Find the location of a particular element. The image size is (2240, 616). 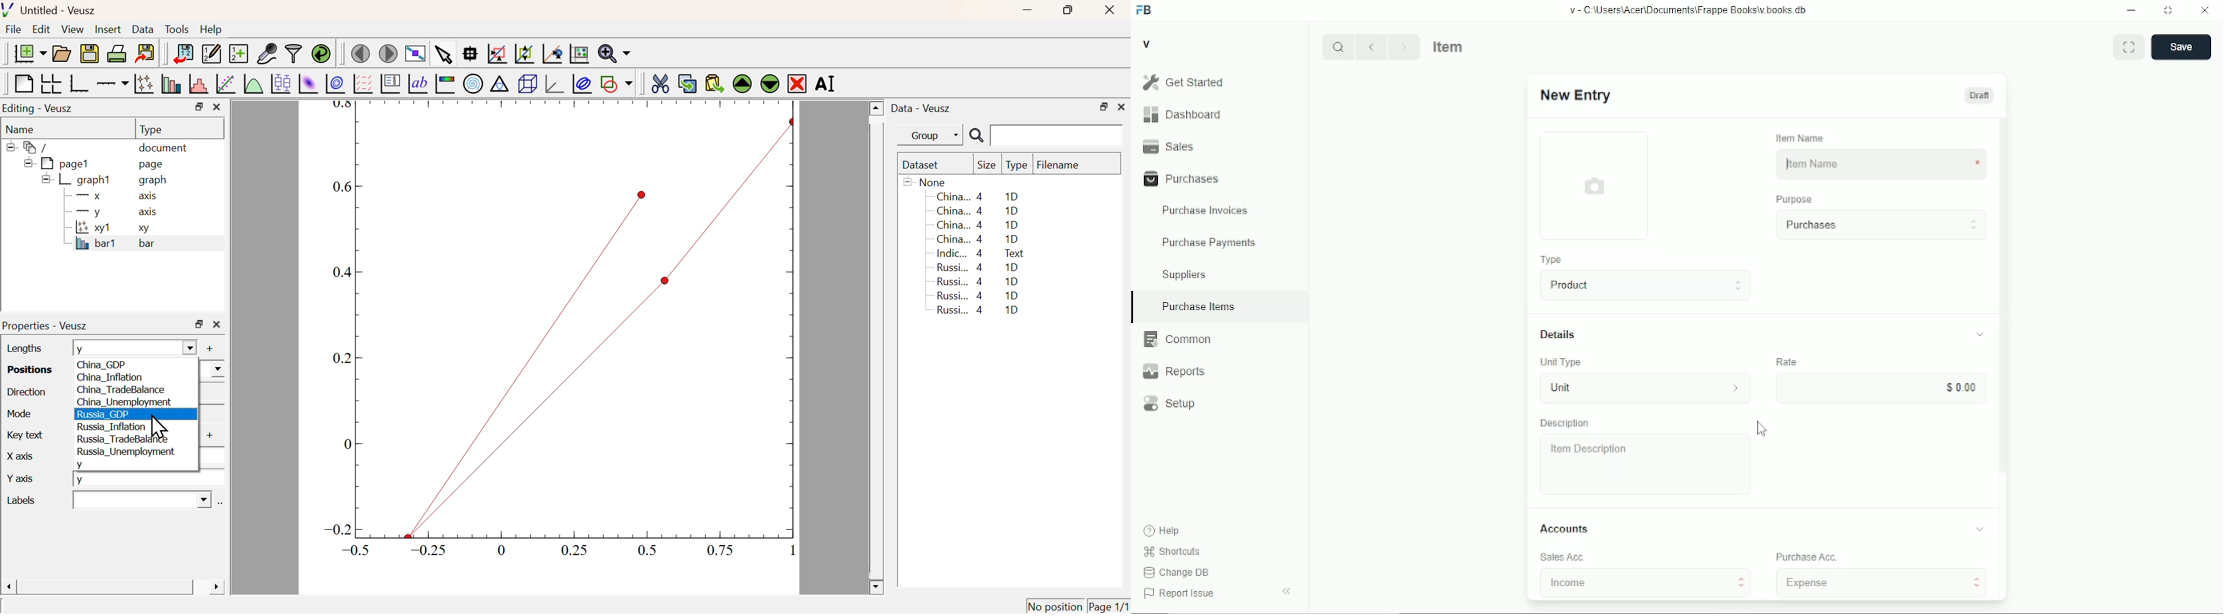

item name is located at coordinates (1801, 138).